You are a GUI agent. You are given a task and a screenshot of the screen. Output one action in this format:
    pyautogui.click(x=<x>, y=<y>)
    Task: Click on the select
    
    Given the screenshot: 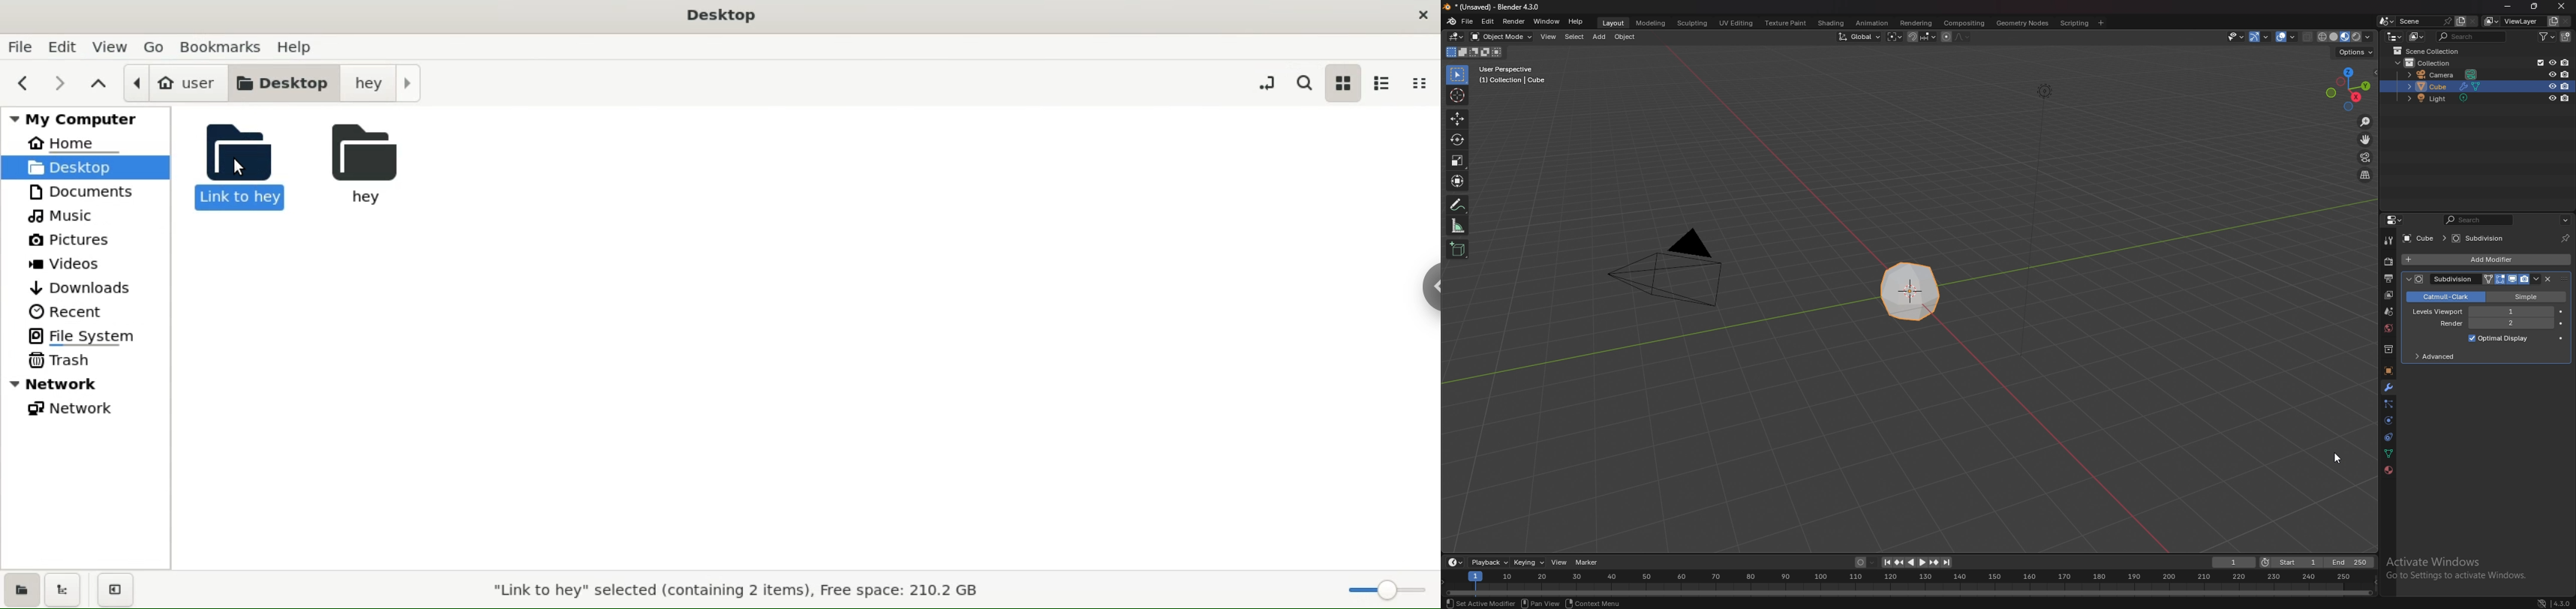 What is the action you would take?
    pyautogui.click(x=1574, y=37)
    